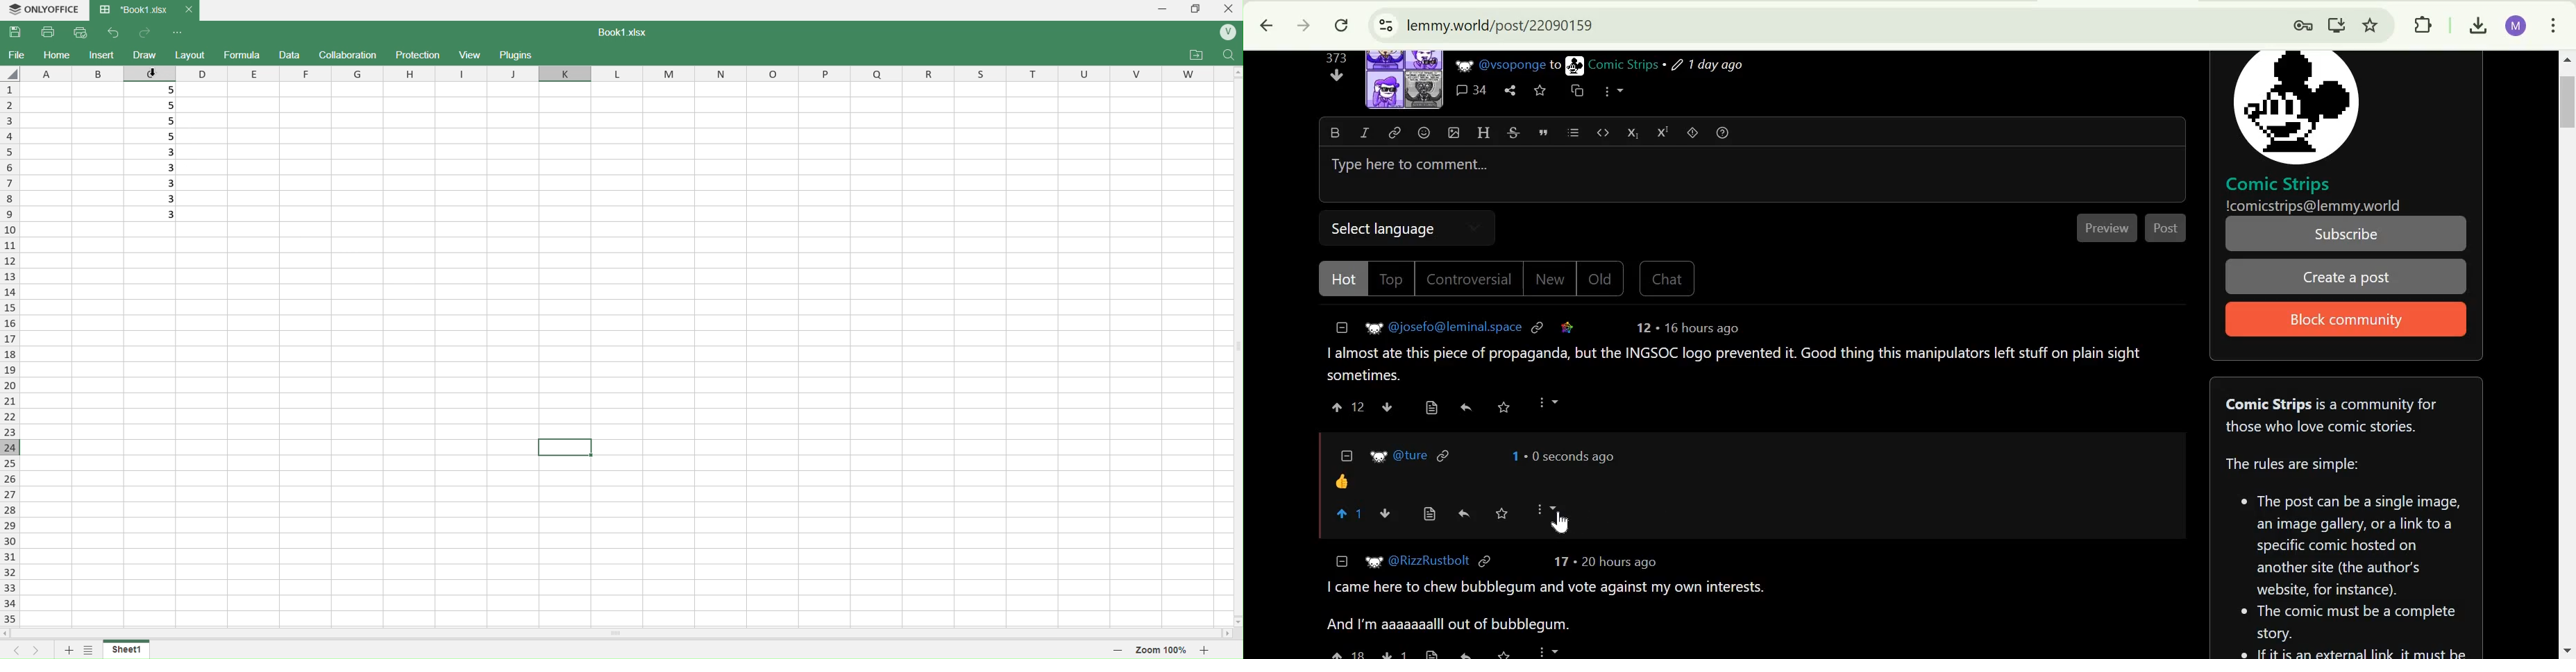  I want to click on Box, so click(1198, 8).